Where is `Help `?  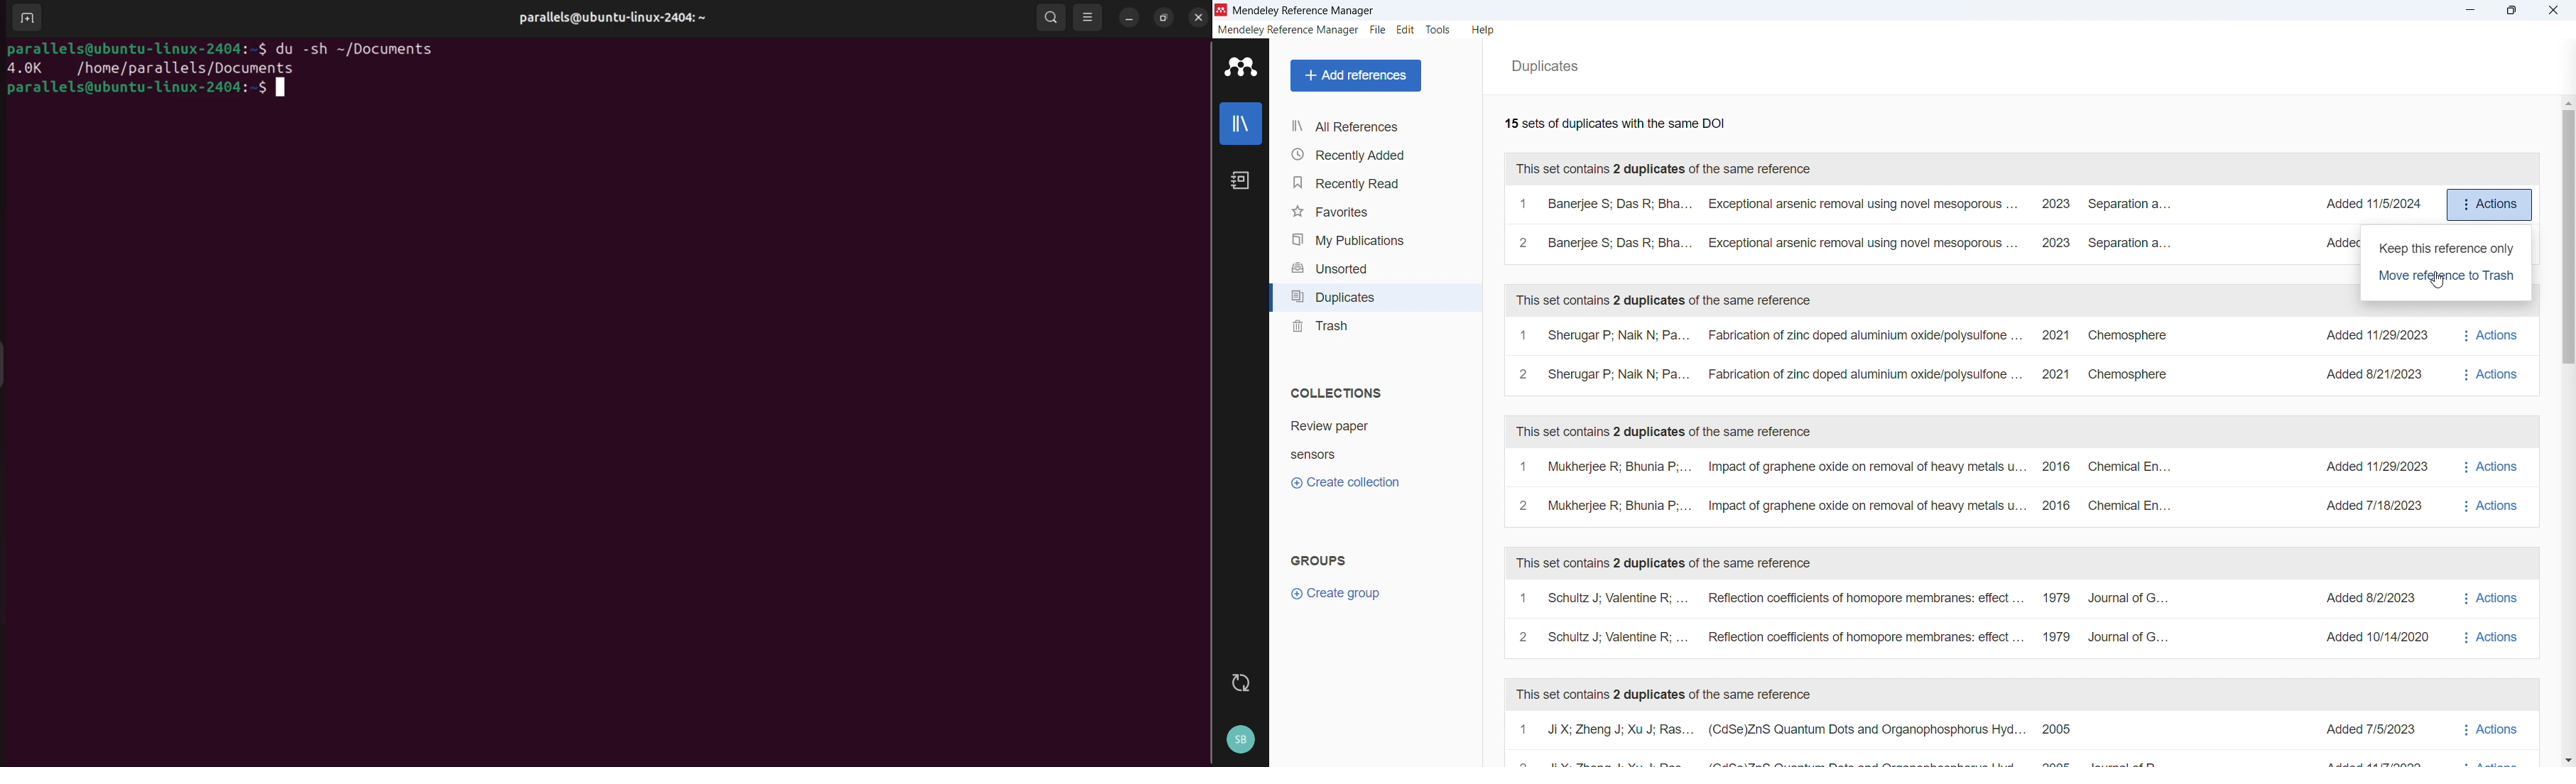 Help  is located at coordinates (1484, 31).